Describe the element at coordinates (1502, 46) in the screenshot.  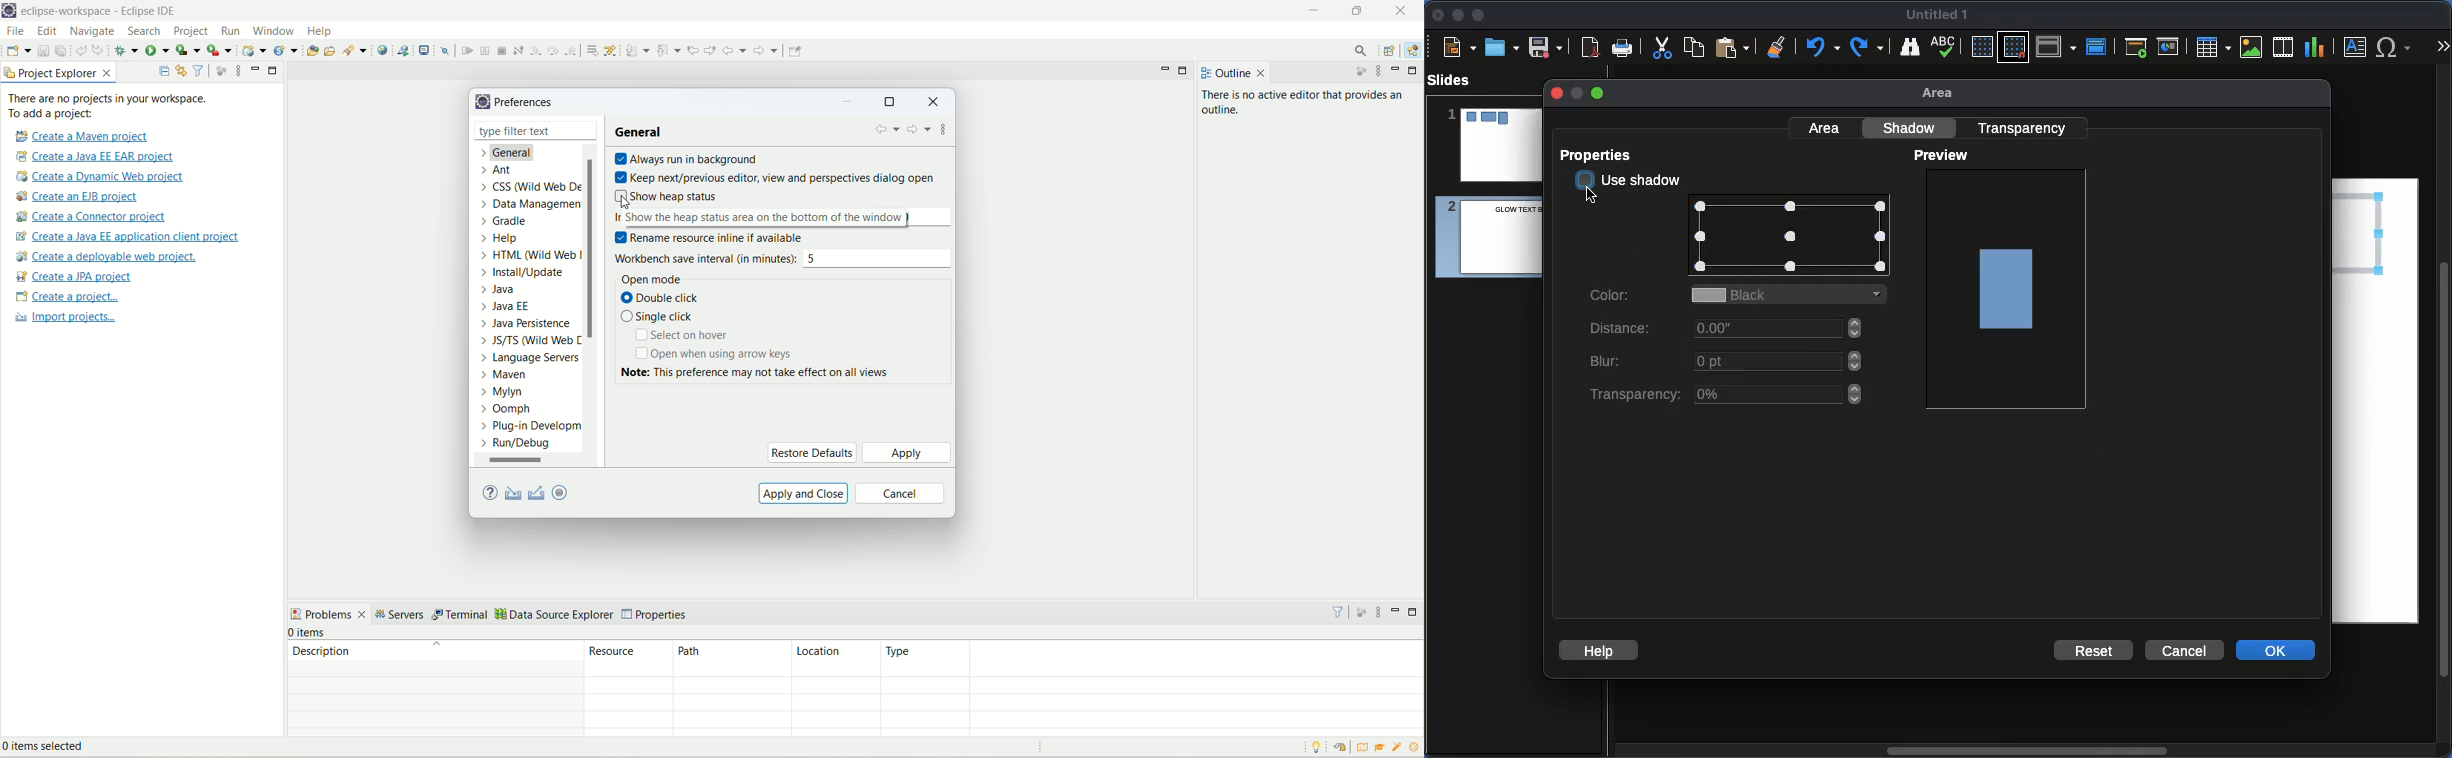
I see `Ope` at that location.